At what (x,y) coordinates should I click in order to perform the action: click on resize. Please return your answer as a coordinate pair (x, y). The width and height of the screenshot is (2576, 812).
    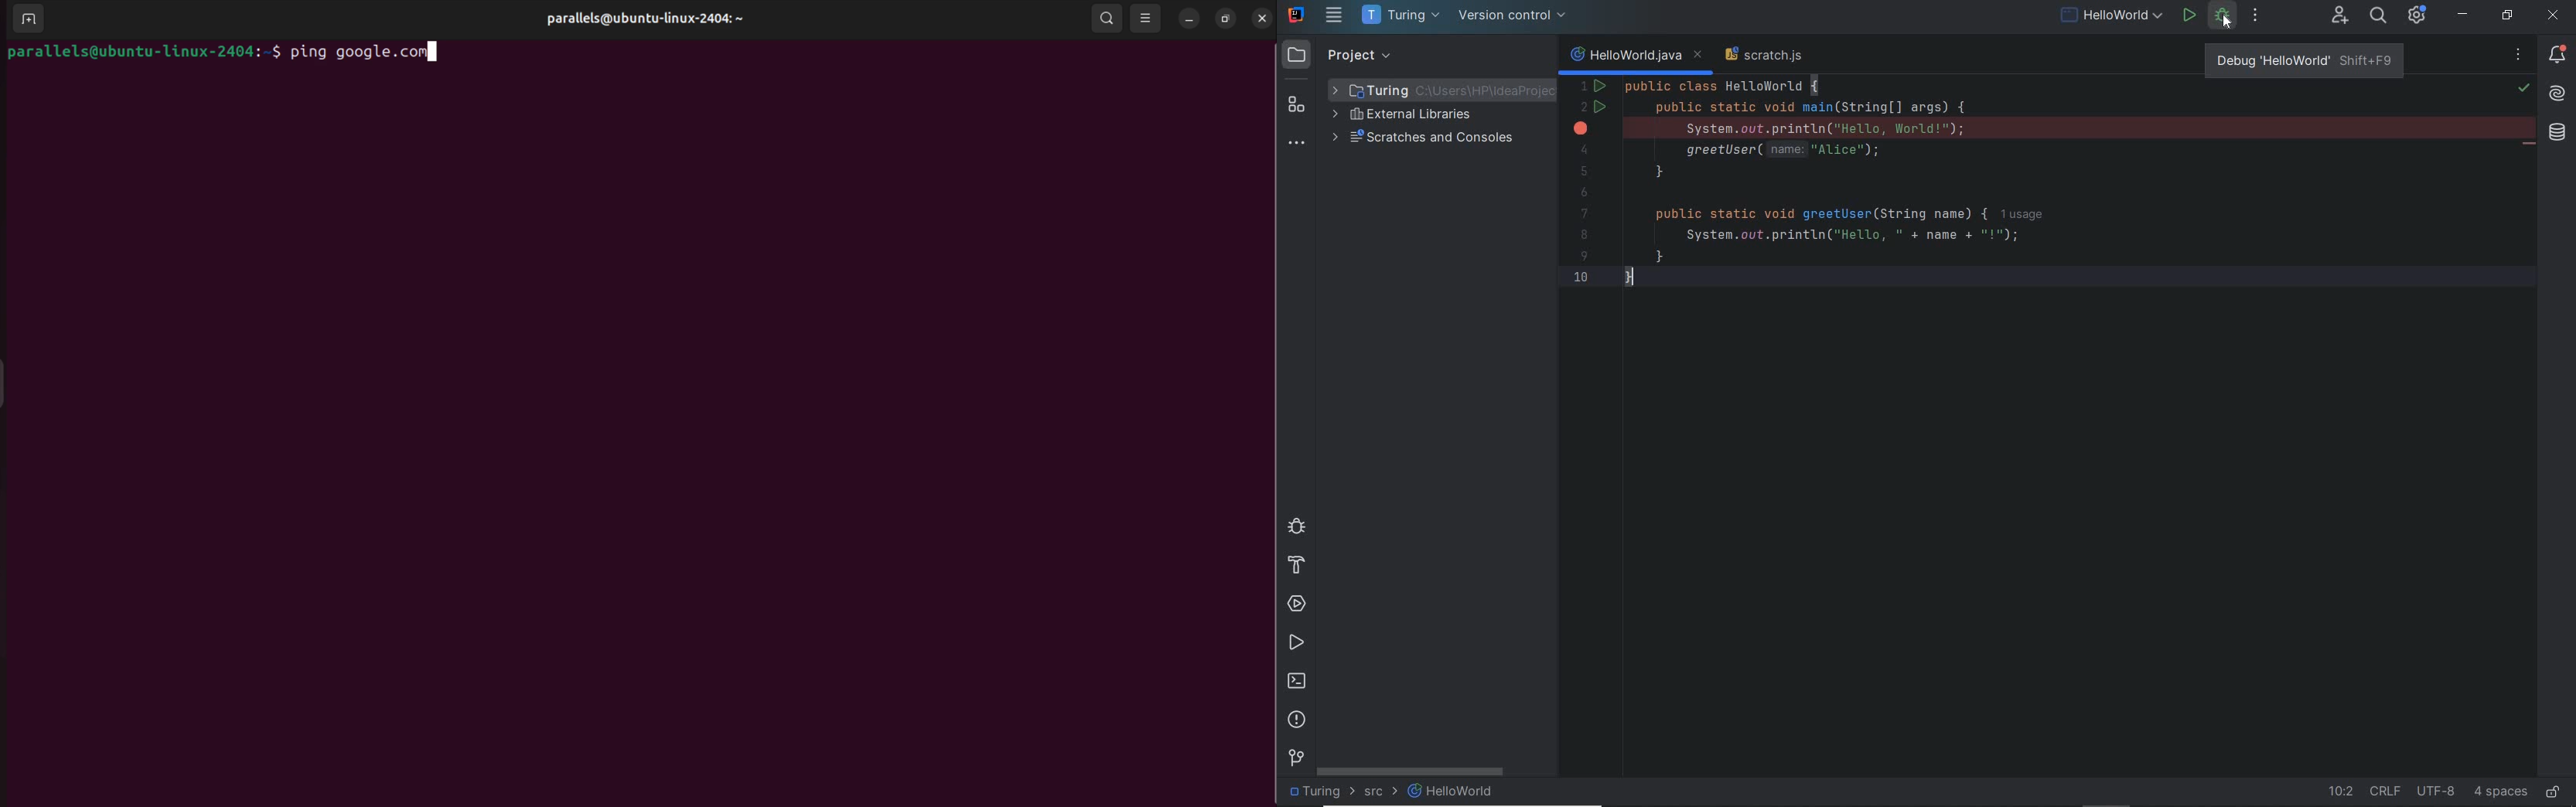
    Looking at the image, I should click on (1223, 18).